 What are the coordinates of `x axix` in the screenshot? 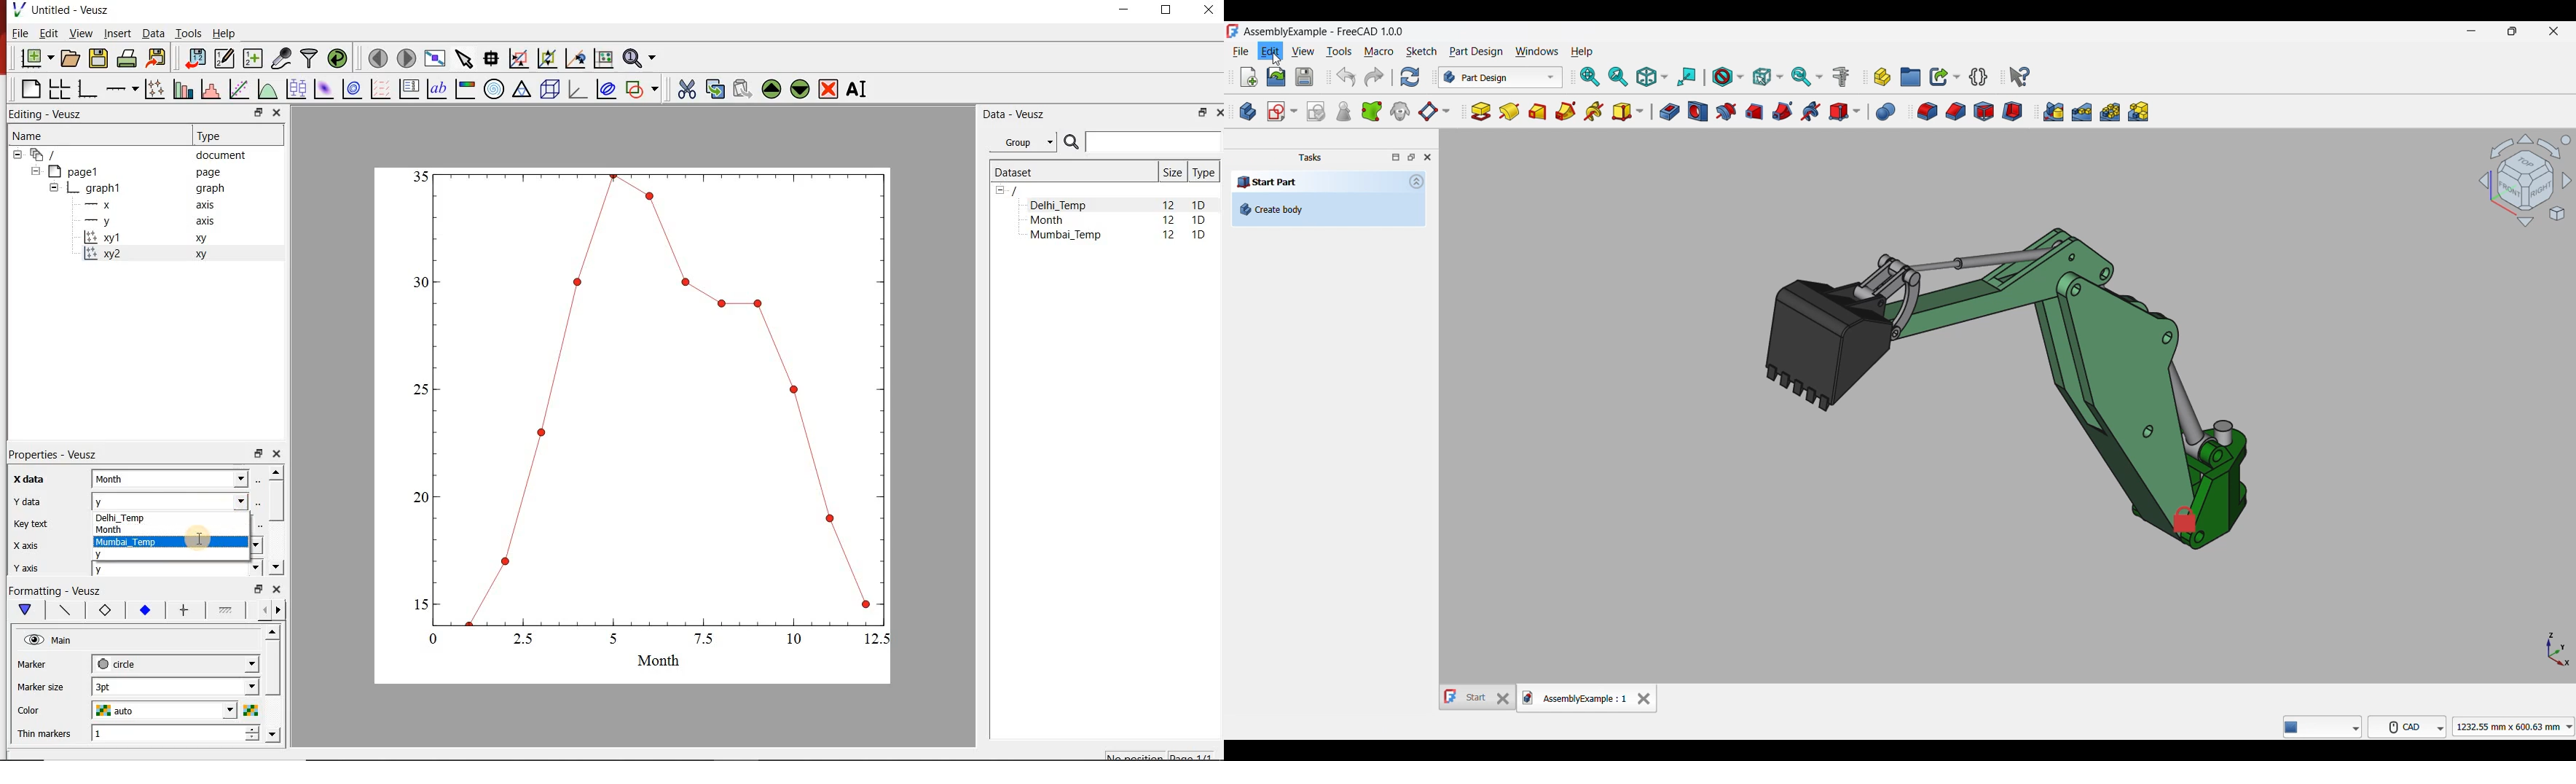 It's located at (23, 544).